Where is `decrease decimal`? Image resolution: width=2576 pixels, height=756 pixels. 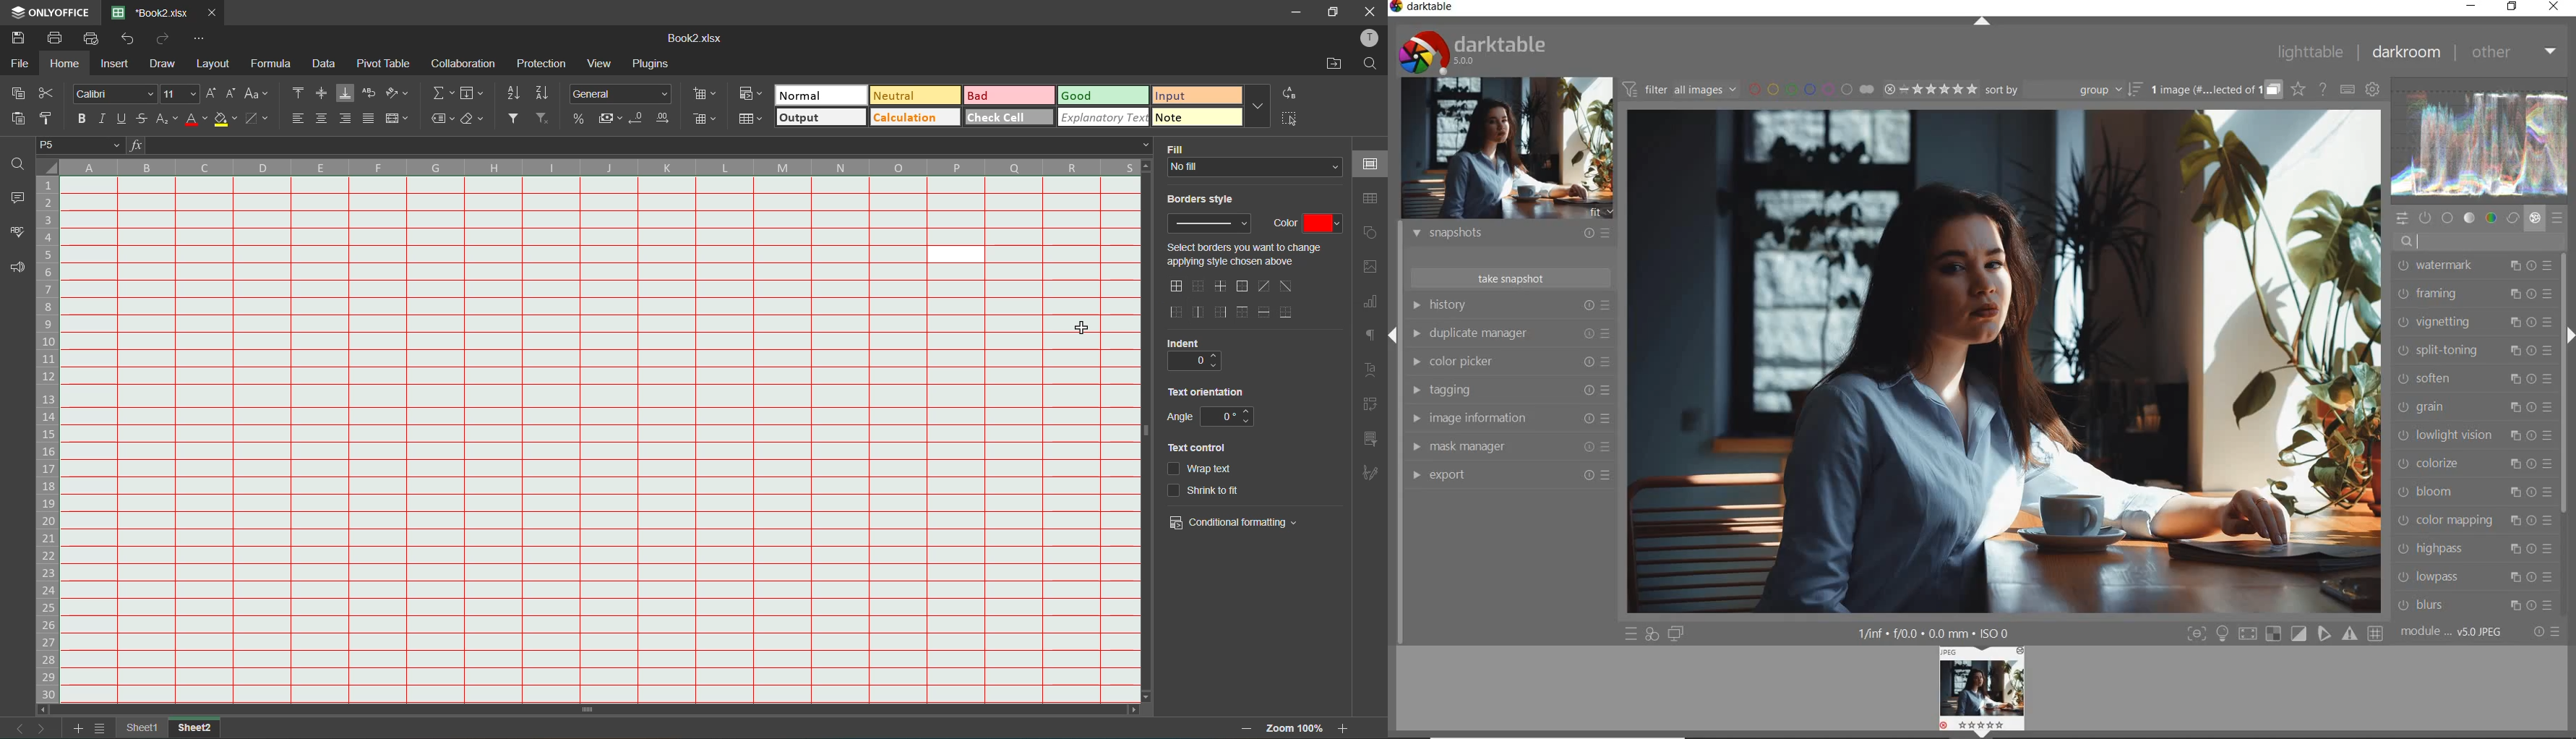 decrease decimal is located at coordinates (638, 119).